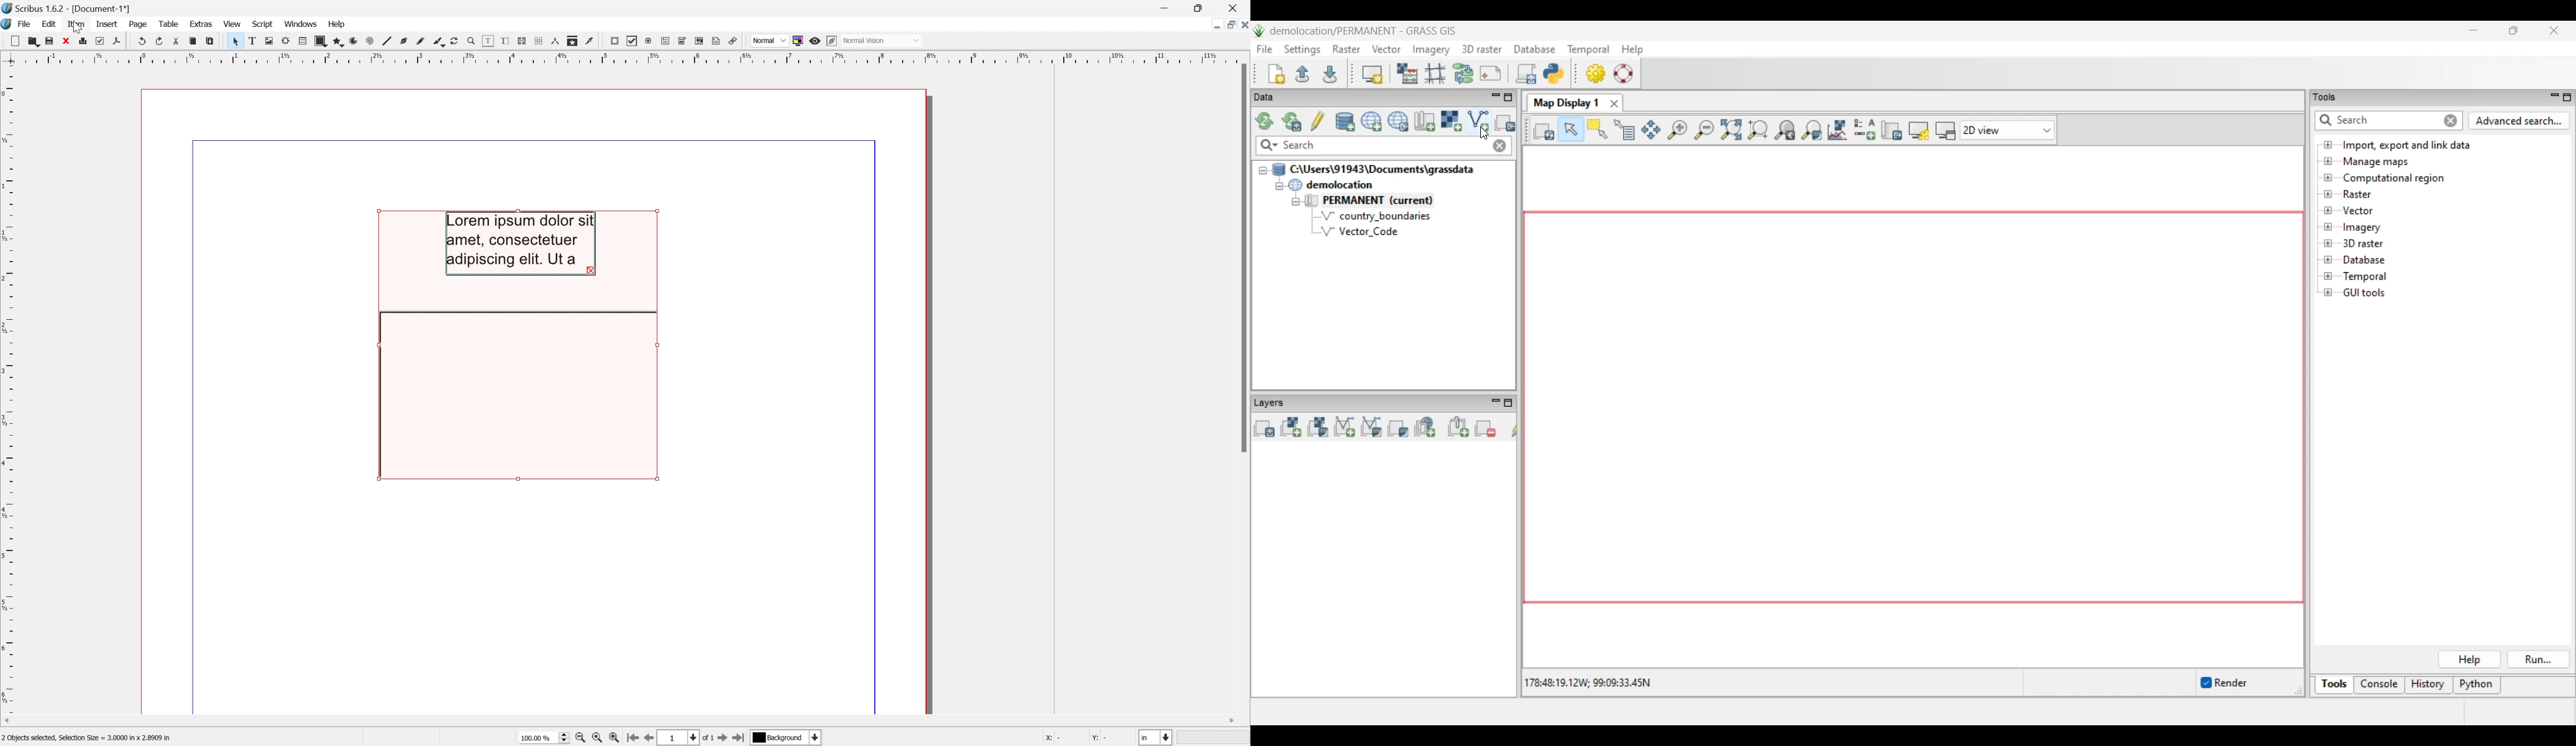  I want to click on Link annotation, so click(736, 42).